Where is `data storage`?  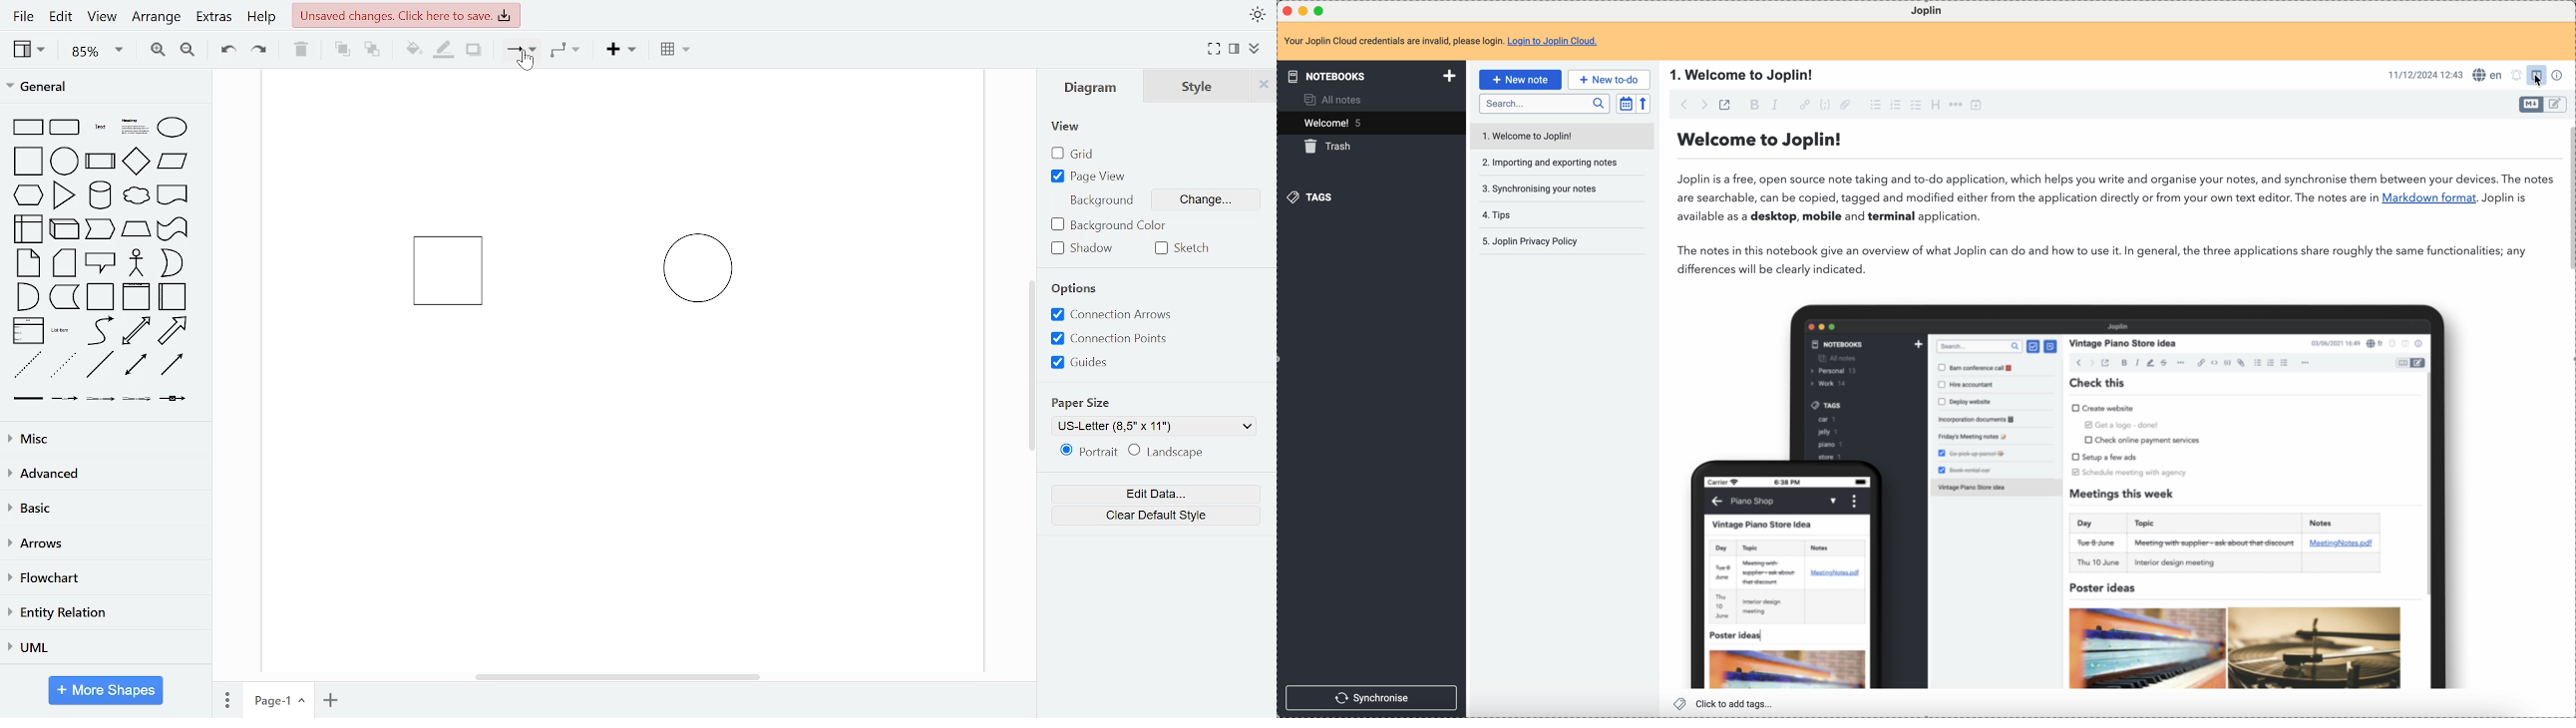 data storage is located at coordinates (65, 296).